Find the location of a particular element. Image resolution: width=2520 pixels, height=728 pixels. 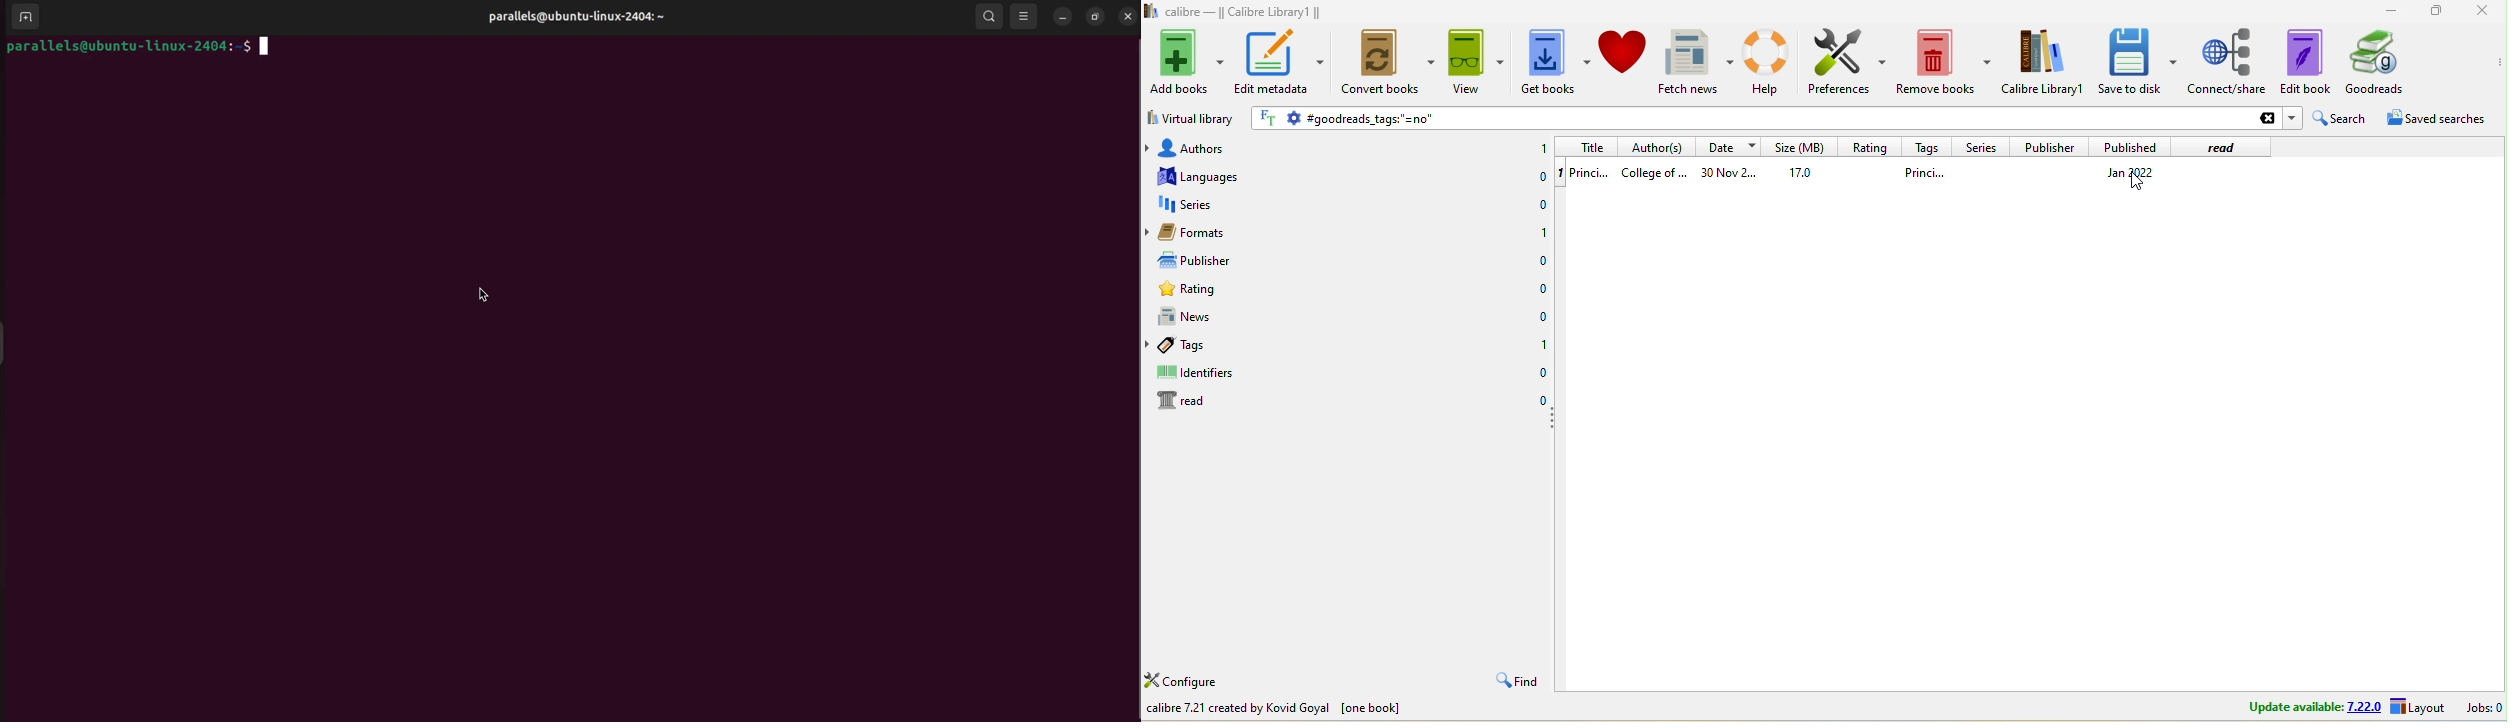

view option is located at coordinates (1027, 16).